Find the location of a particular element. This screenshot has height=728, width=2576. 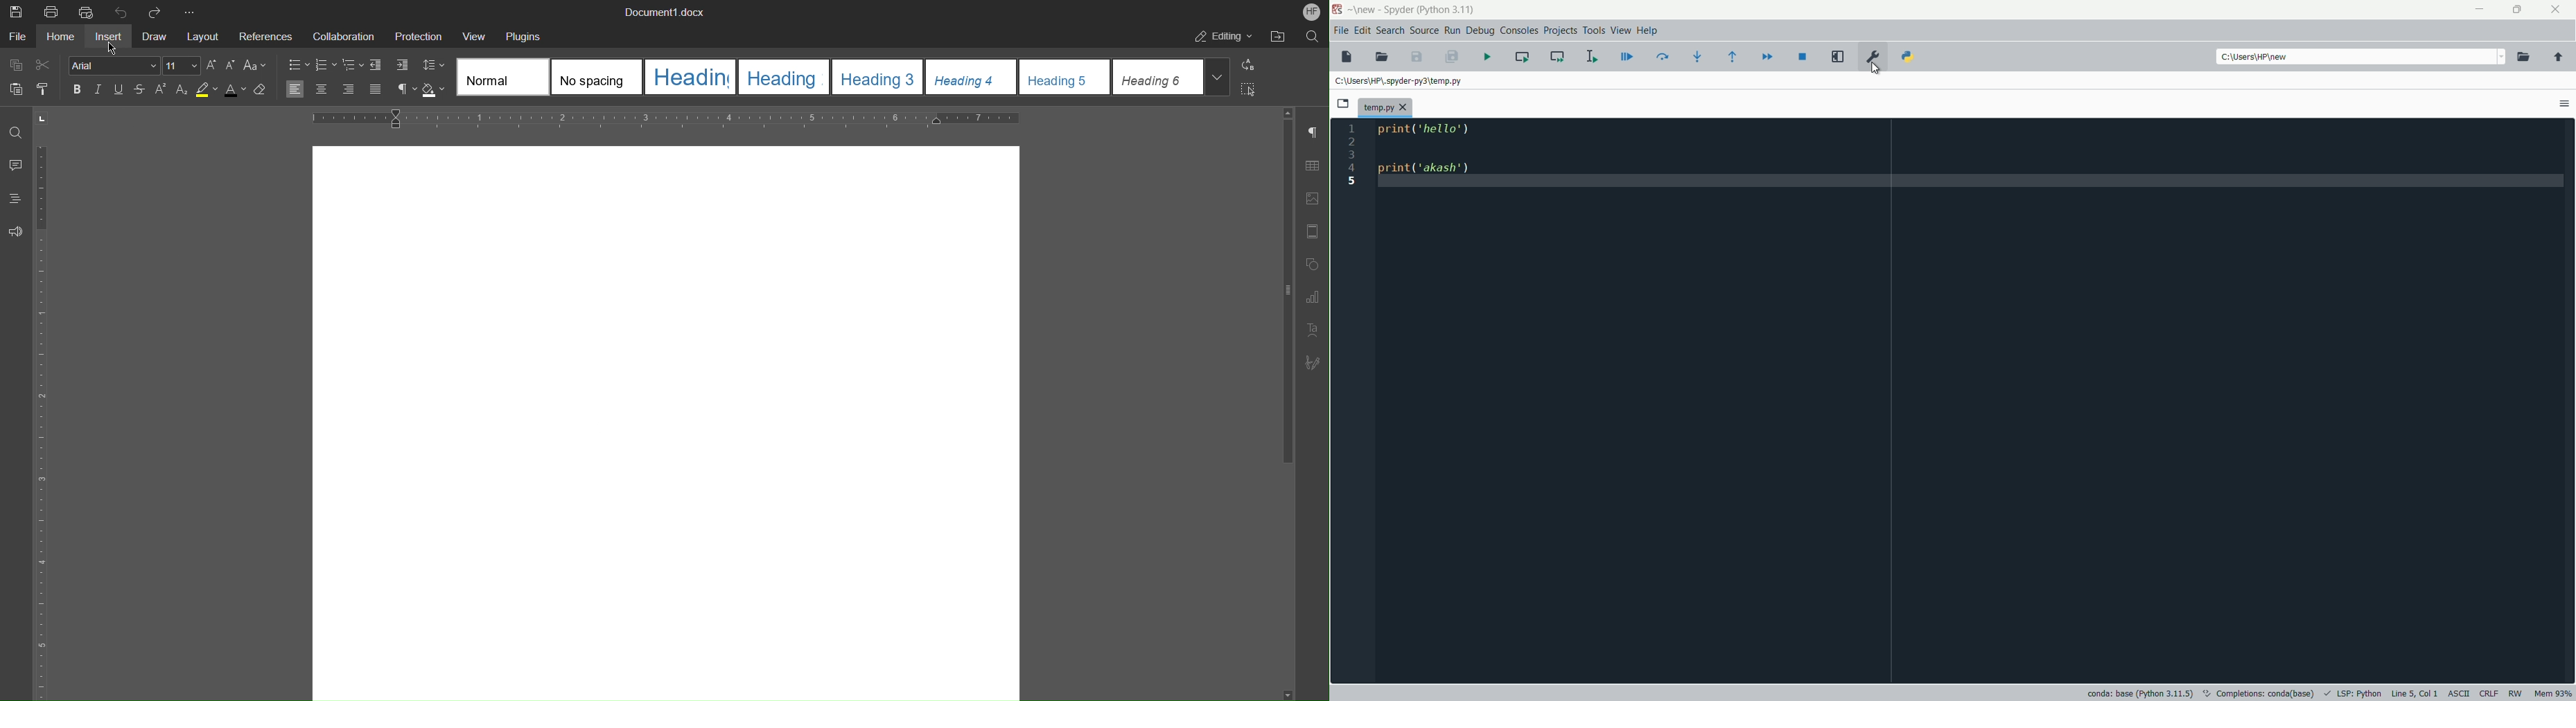

run menu is located at coordinates (1453, 30).